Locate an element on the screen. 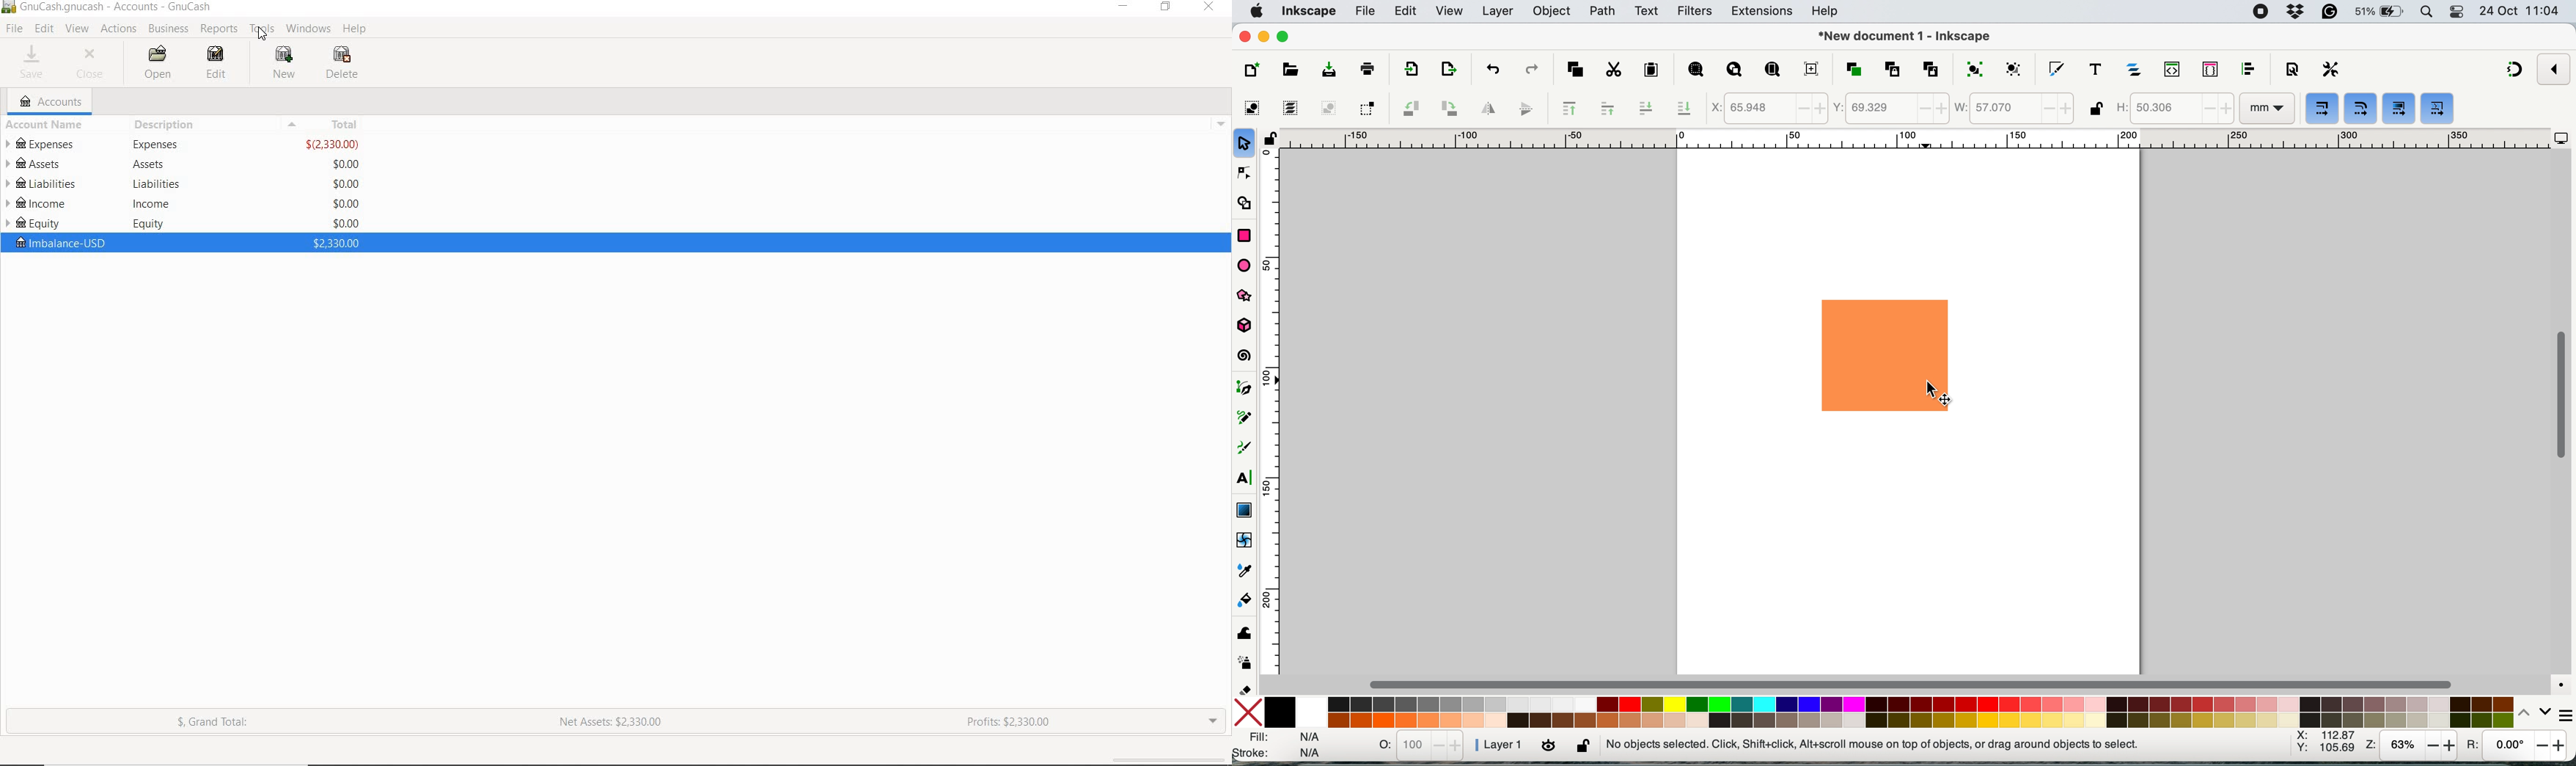  ASSETS is located at coordinates (181, 163).